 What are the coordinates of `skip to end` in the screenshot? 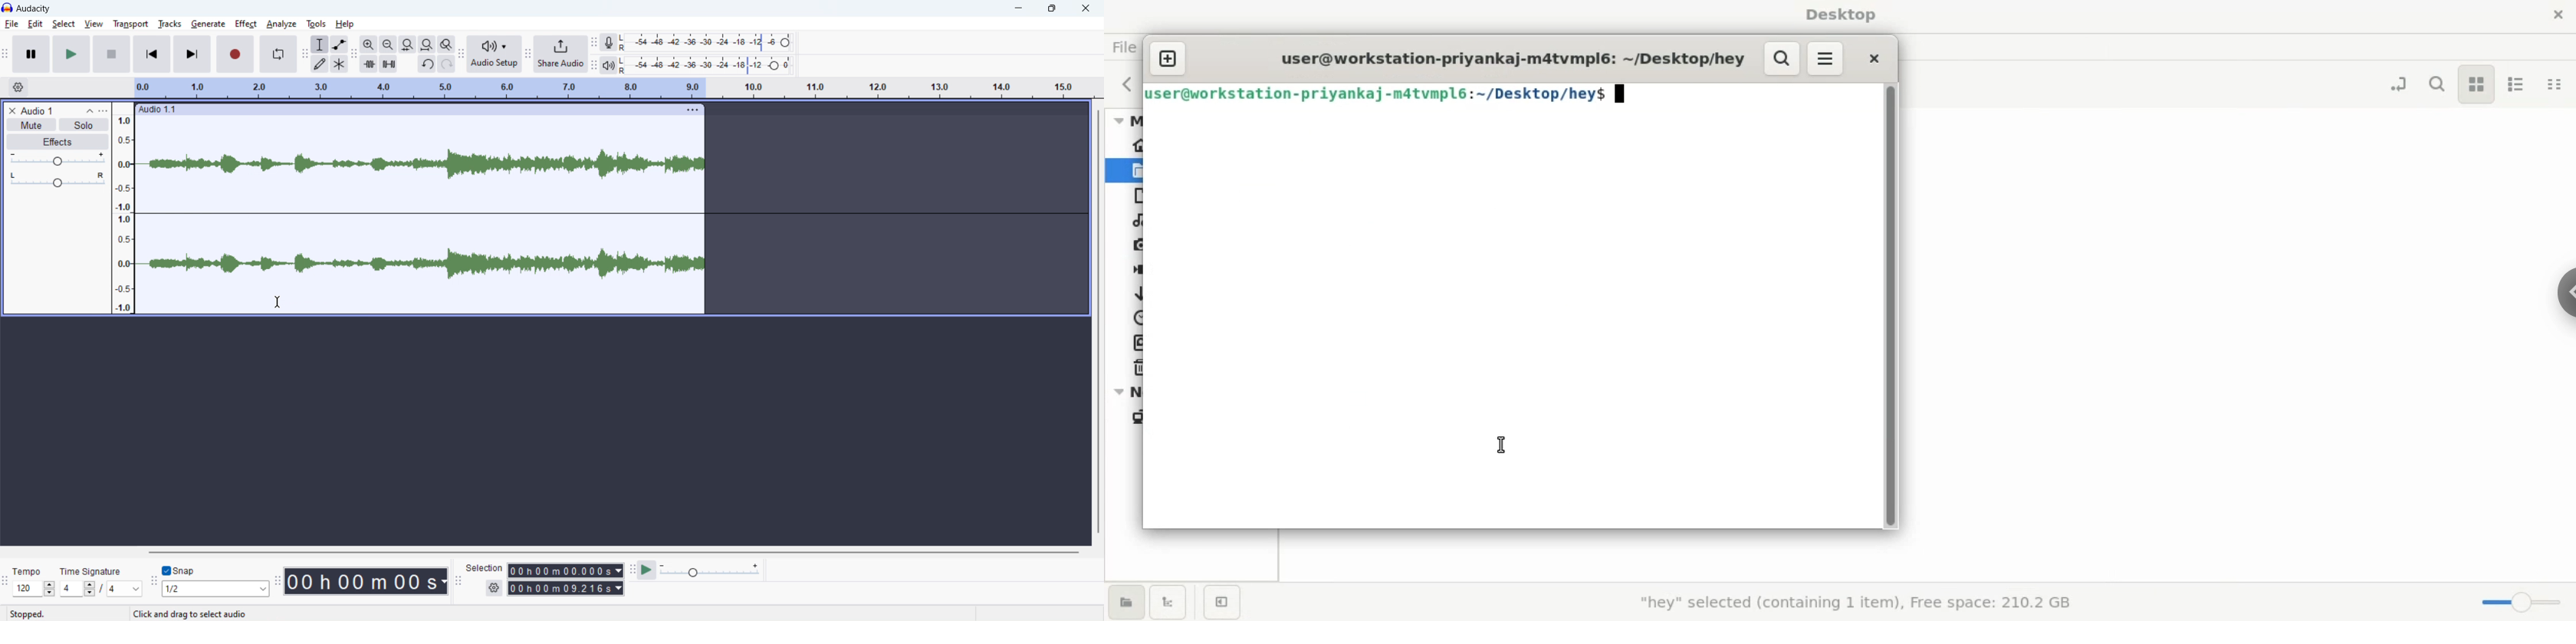 It's located at (193, 54).